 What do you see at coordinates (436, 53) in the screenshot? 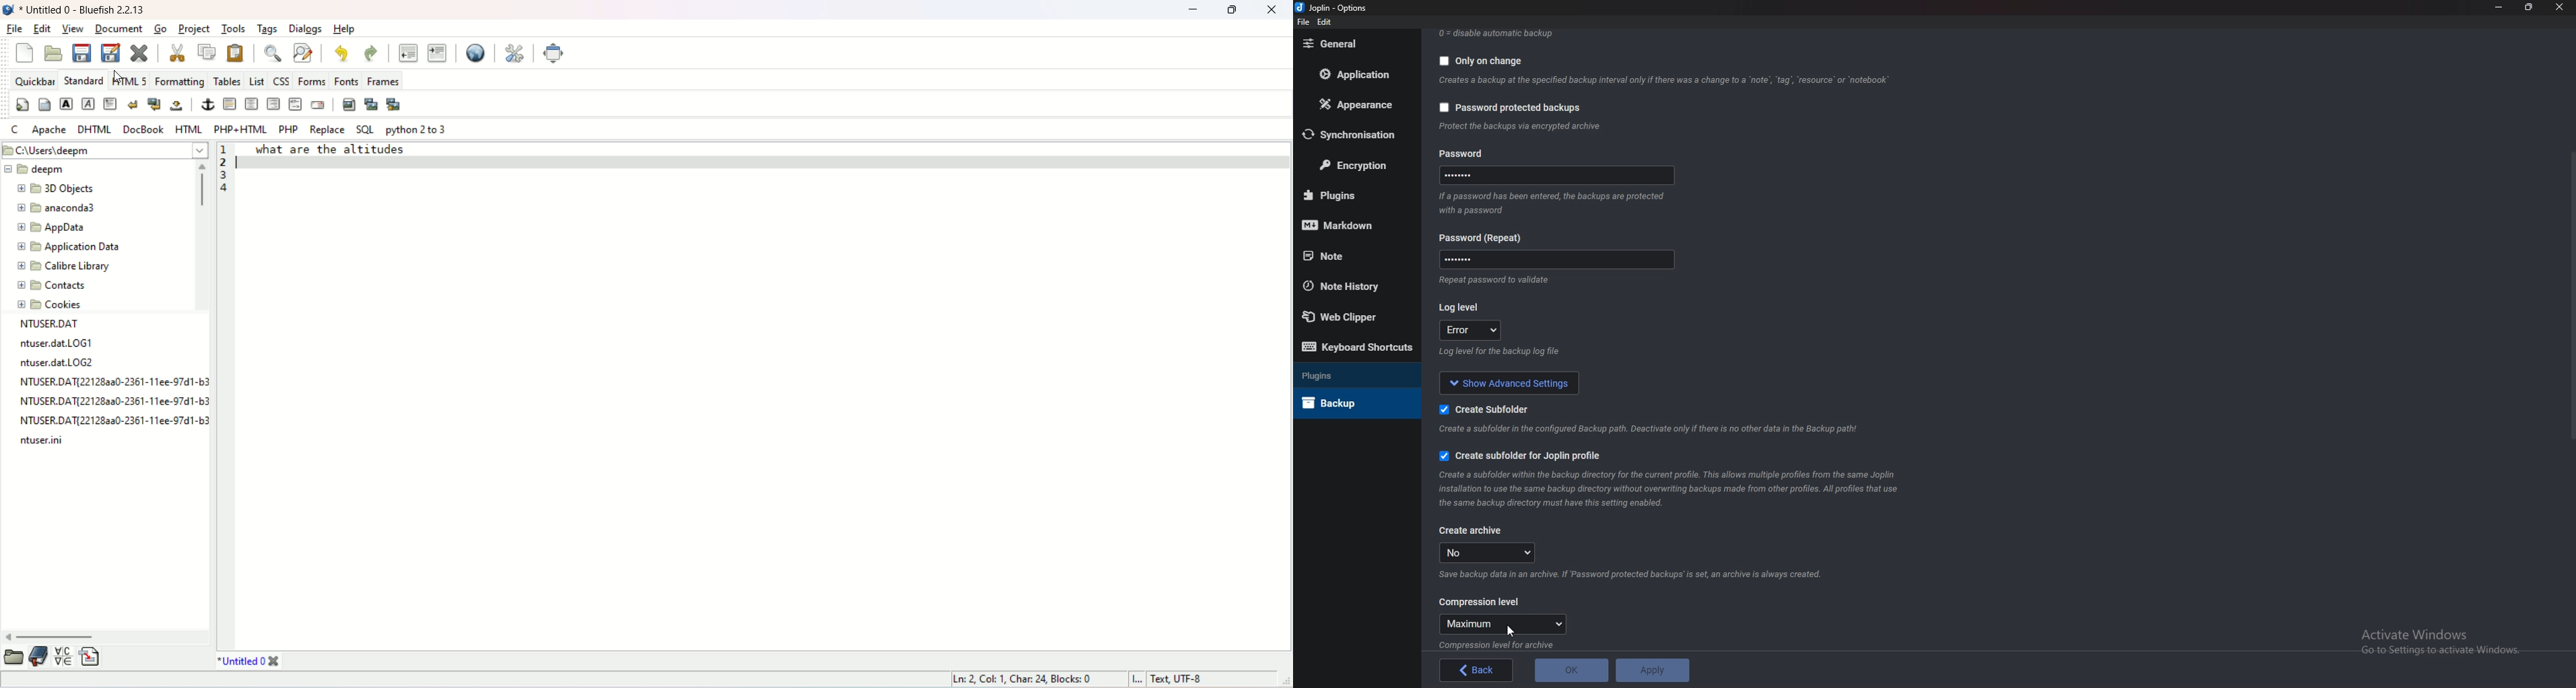
I see `indent` at bounding box center [436, 53].